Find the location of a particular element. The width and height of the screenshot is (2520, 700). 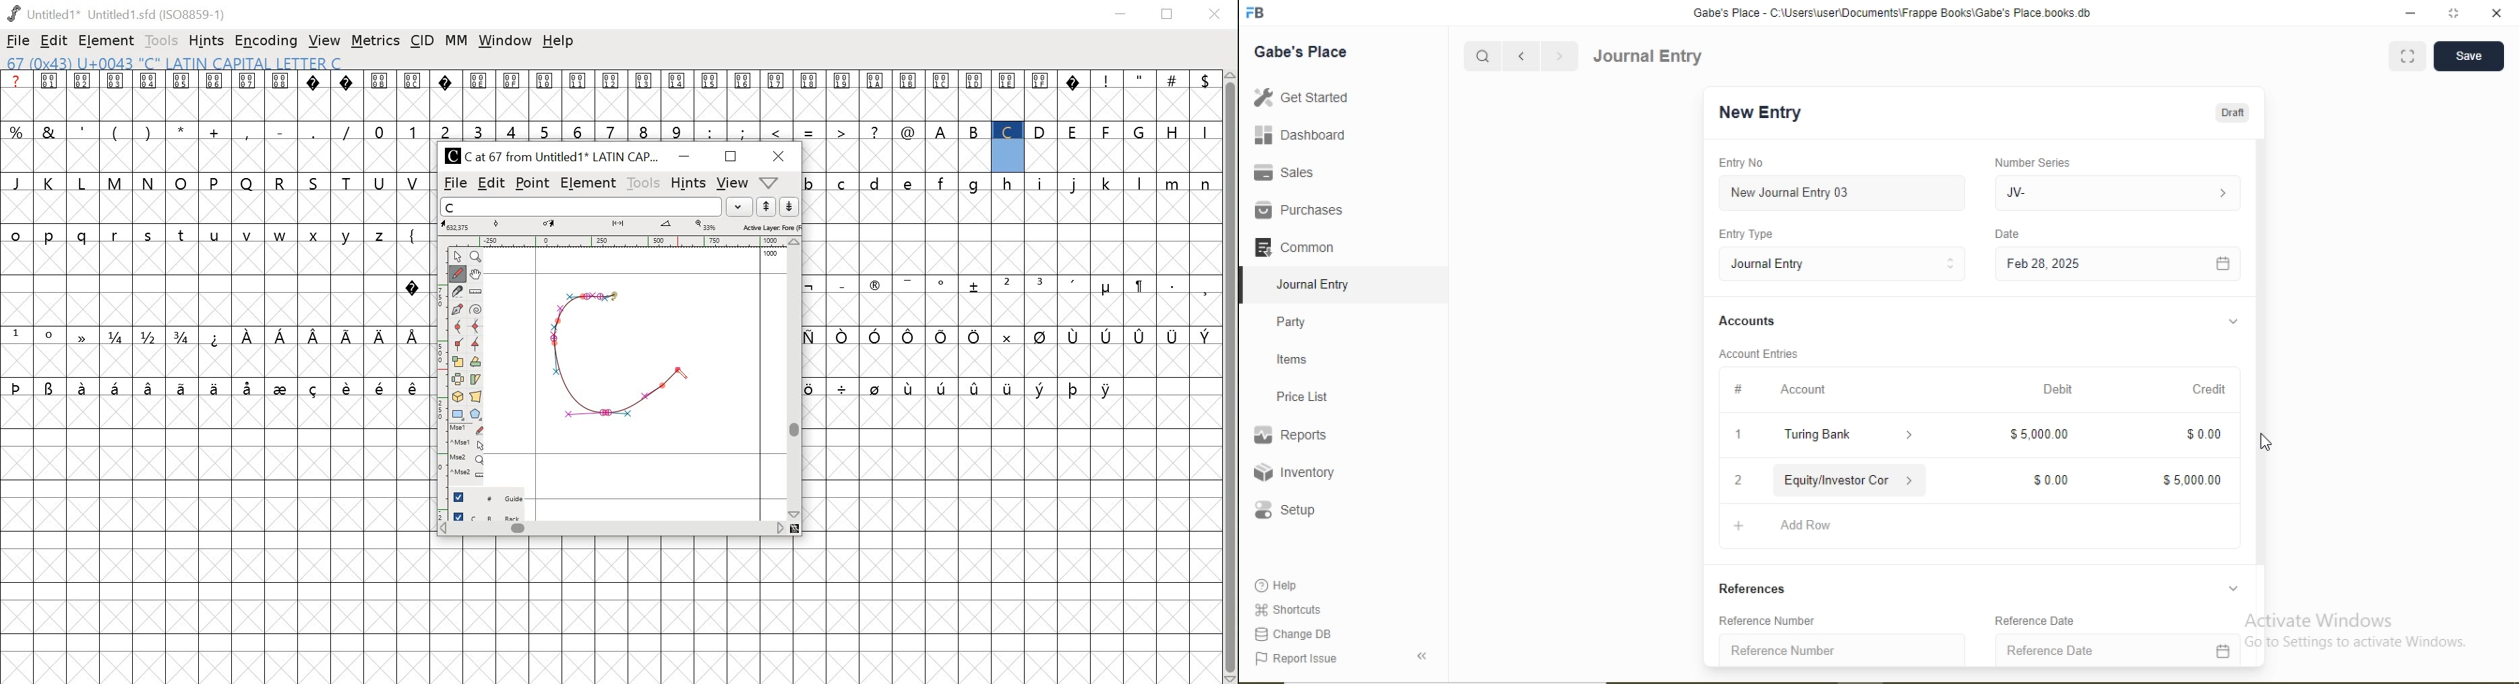

dropdown is located at coordinates (771, 181).